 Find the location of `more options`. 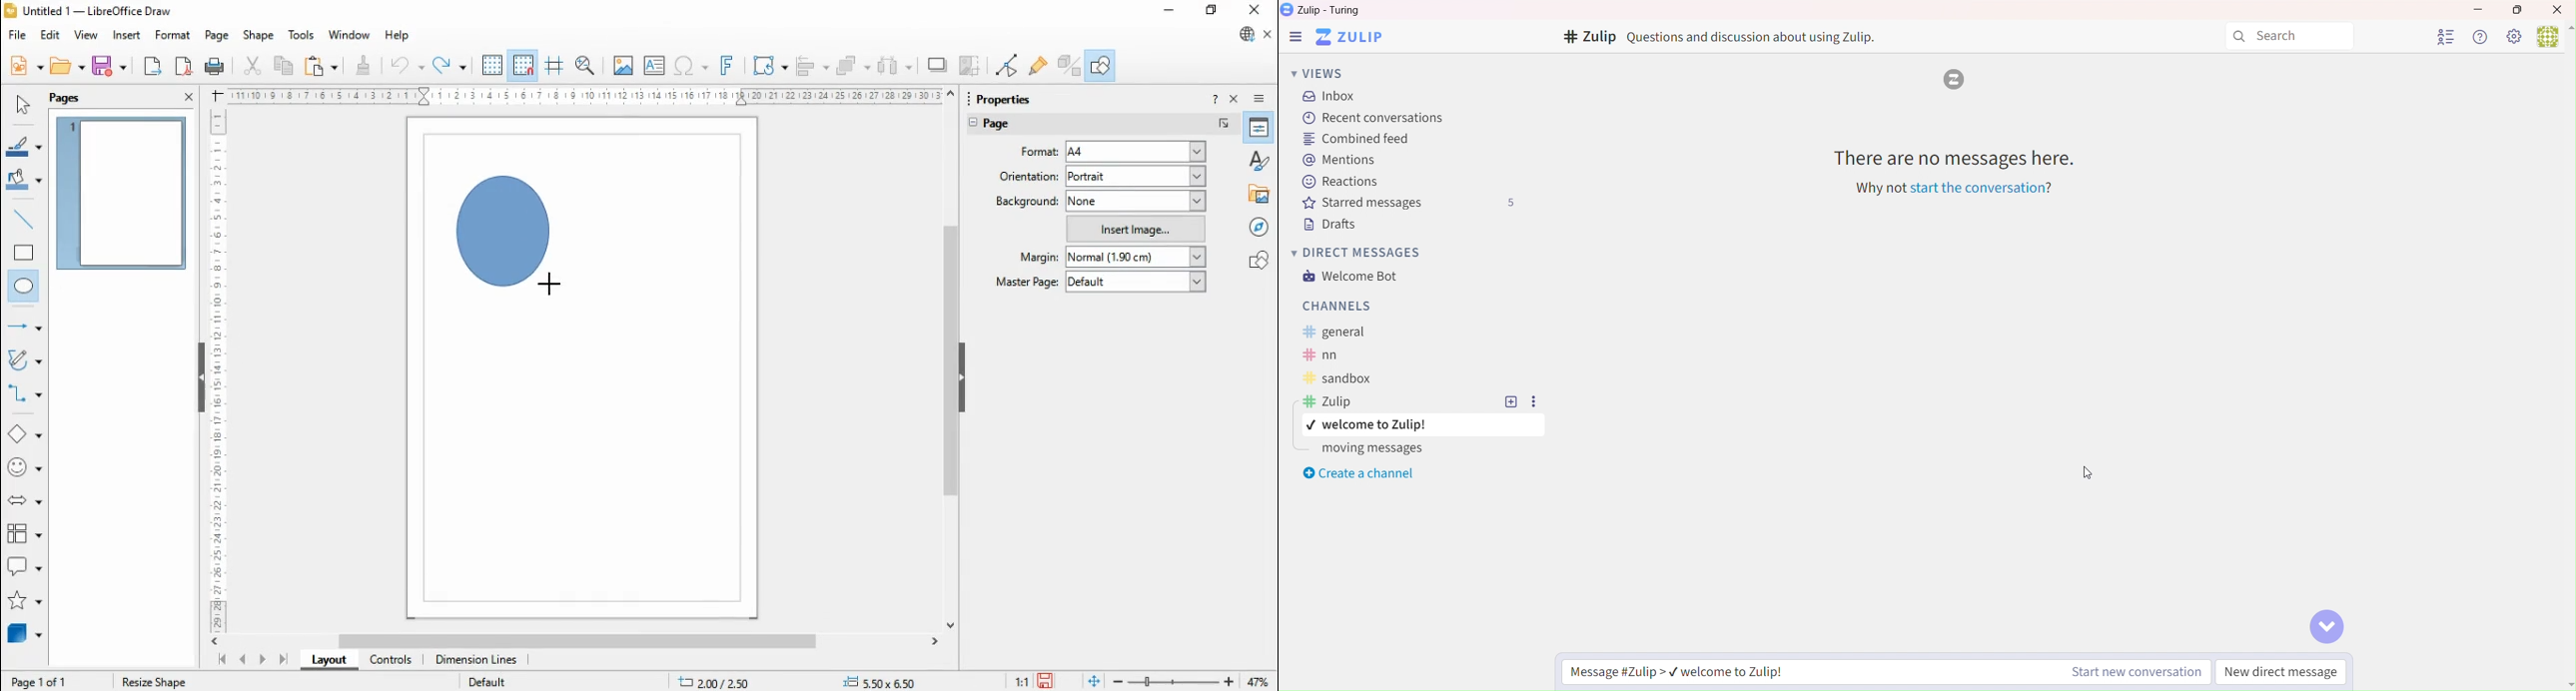

more options is located at coordinates (1225, 124).